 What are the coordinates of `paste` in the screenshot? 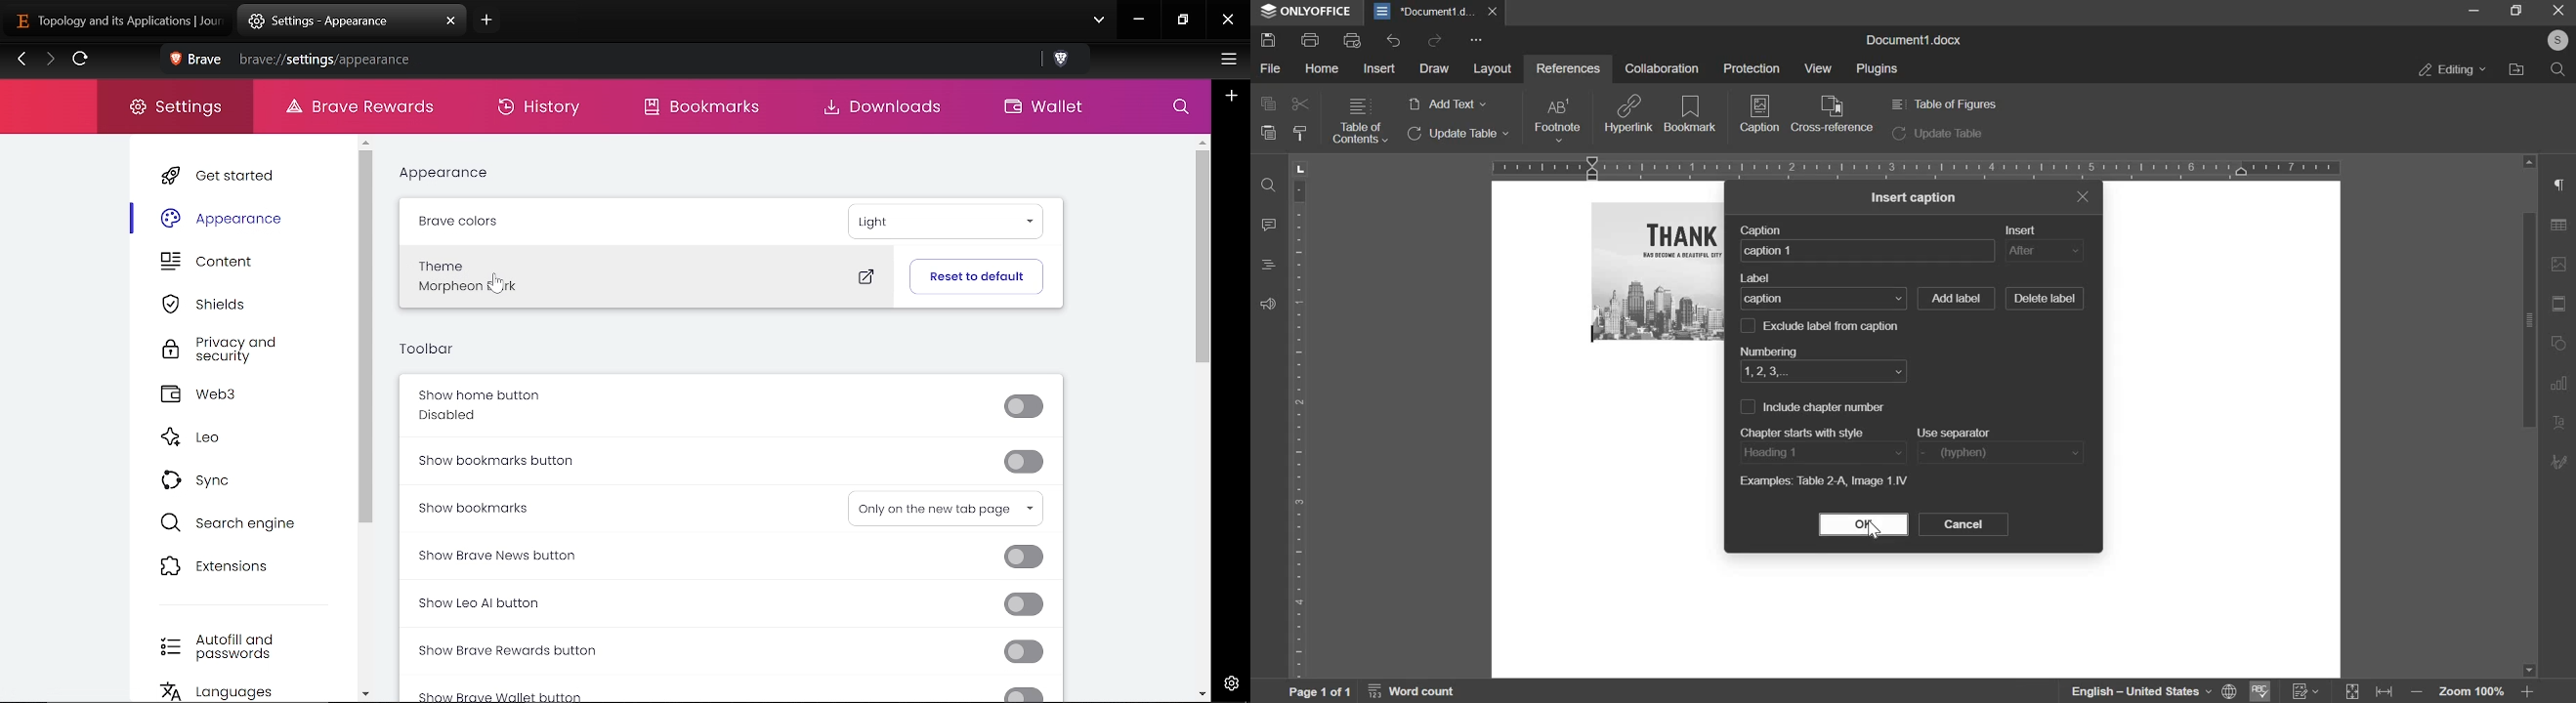 It's located at (1267, 132).